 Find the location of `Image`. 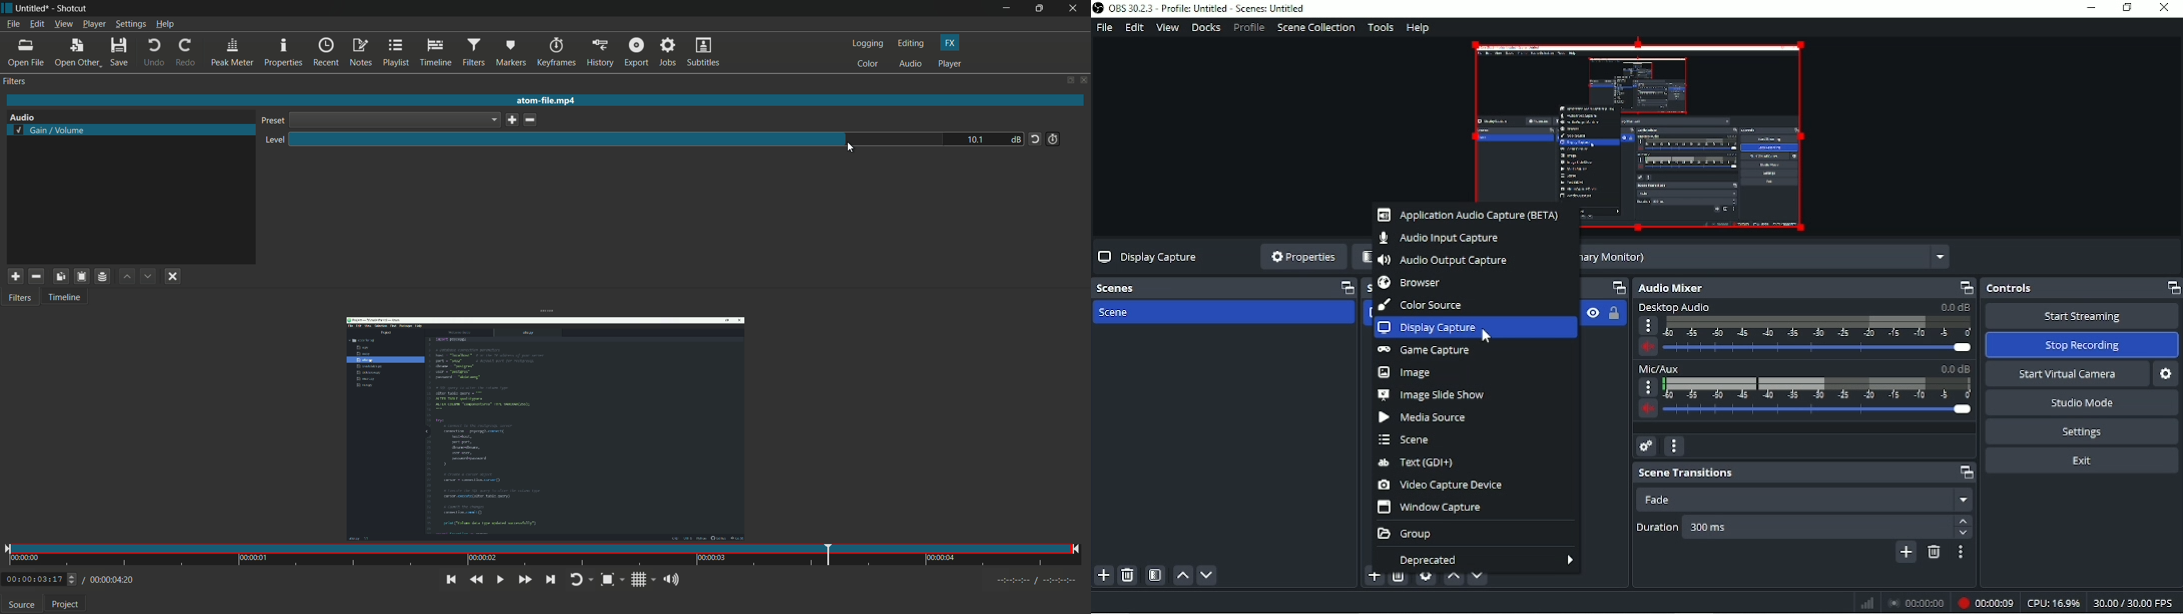

Image is located at coordinates (1404, 373).